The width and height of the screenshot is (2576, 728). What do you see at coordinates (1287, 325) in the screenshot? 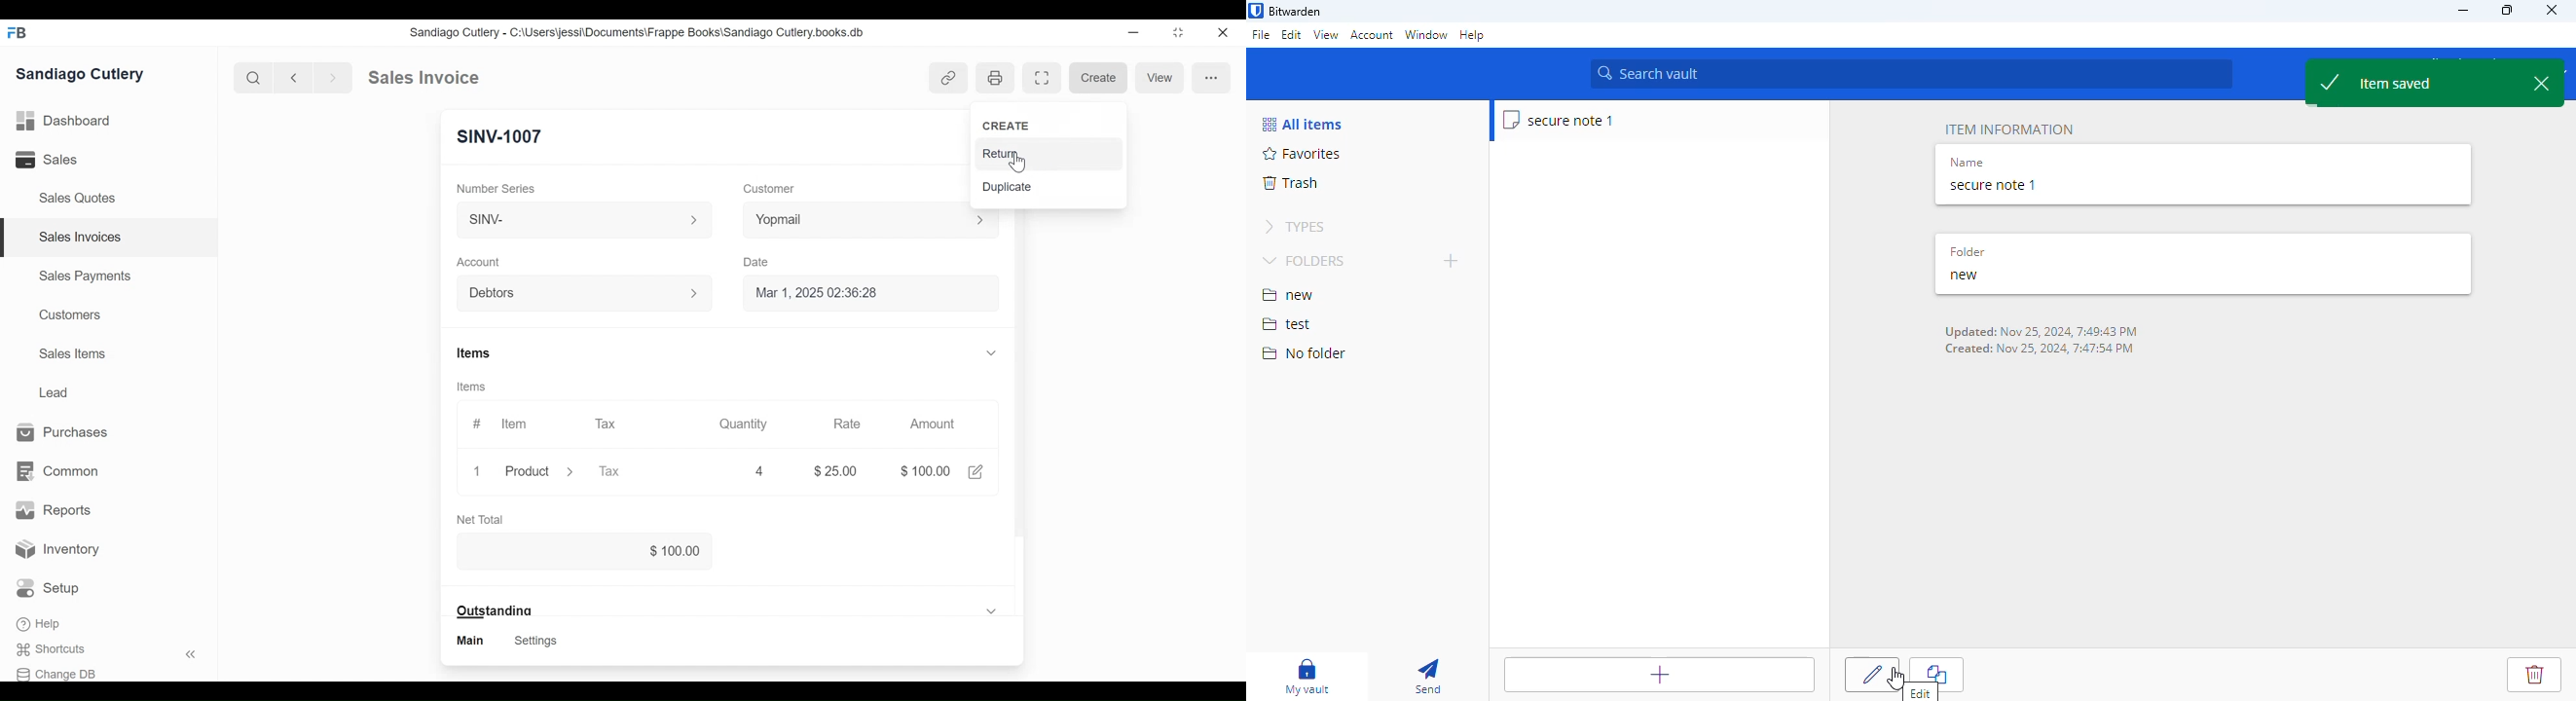
I see `test` at bounding box center [1287, 325].